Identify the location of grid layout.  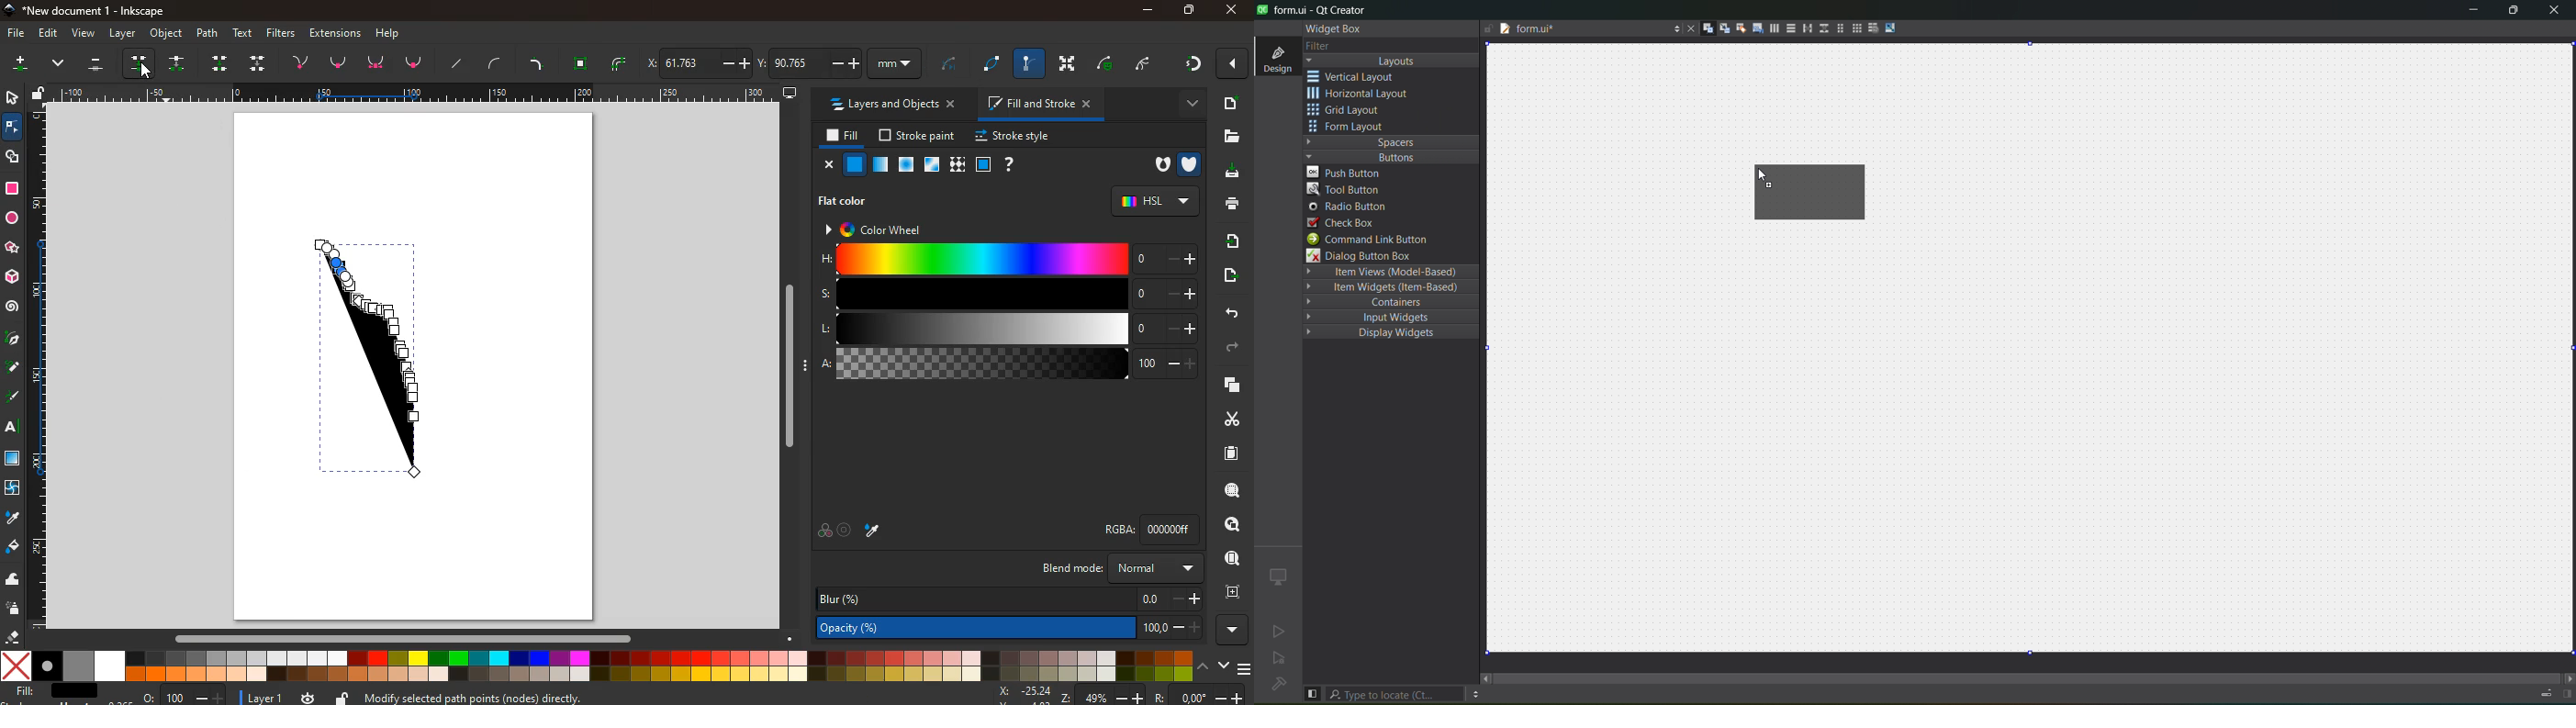
(1348, 112).